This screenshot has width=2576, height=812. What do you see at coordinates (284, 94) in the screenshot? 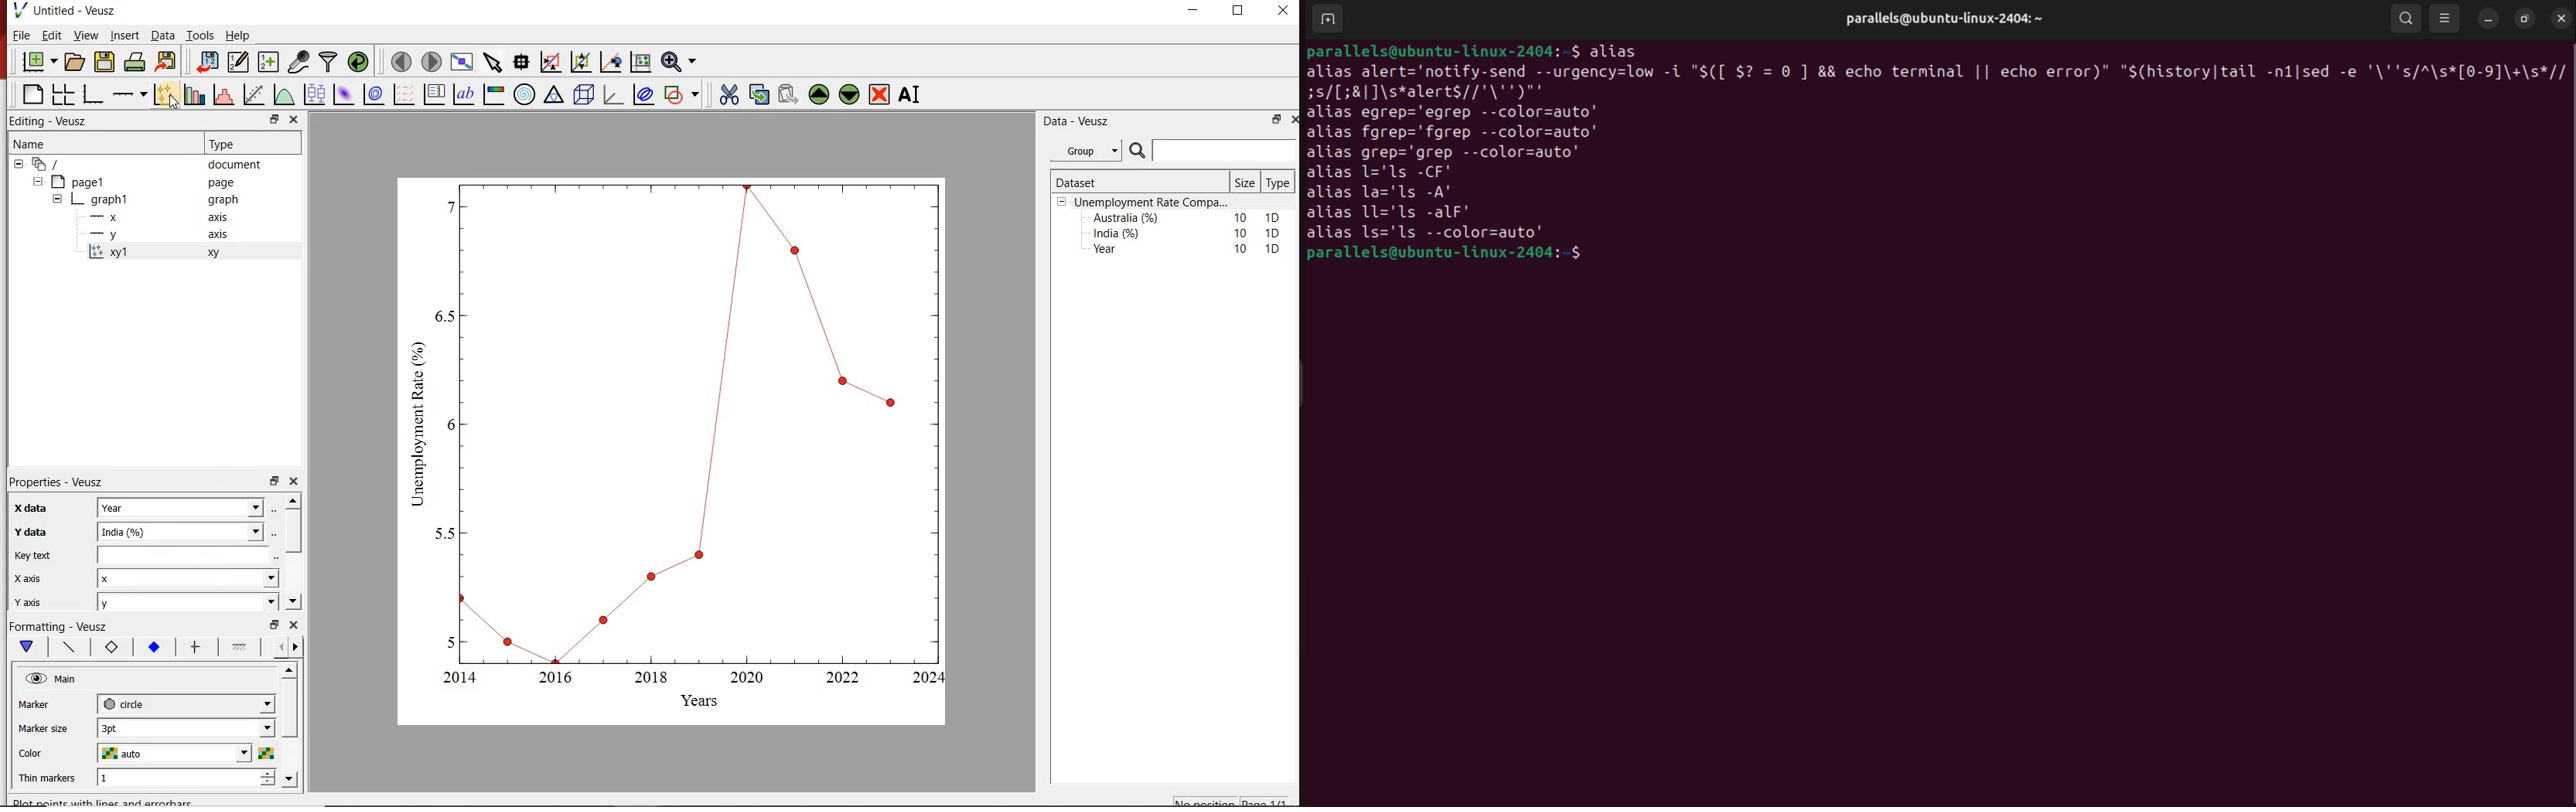
I see `plot a function` at bounding box center [284, 94].